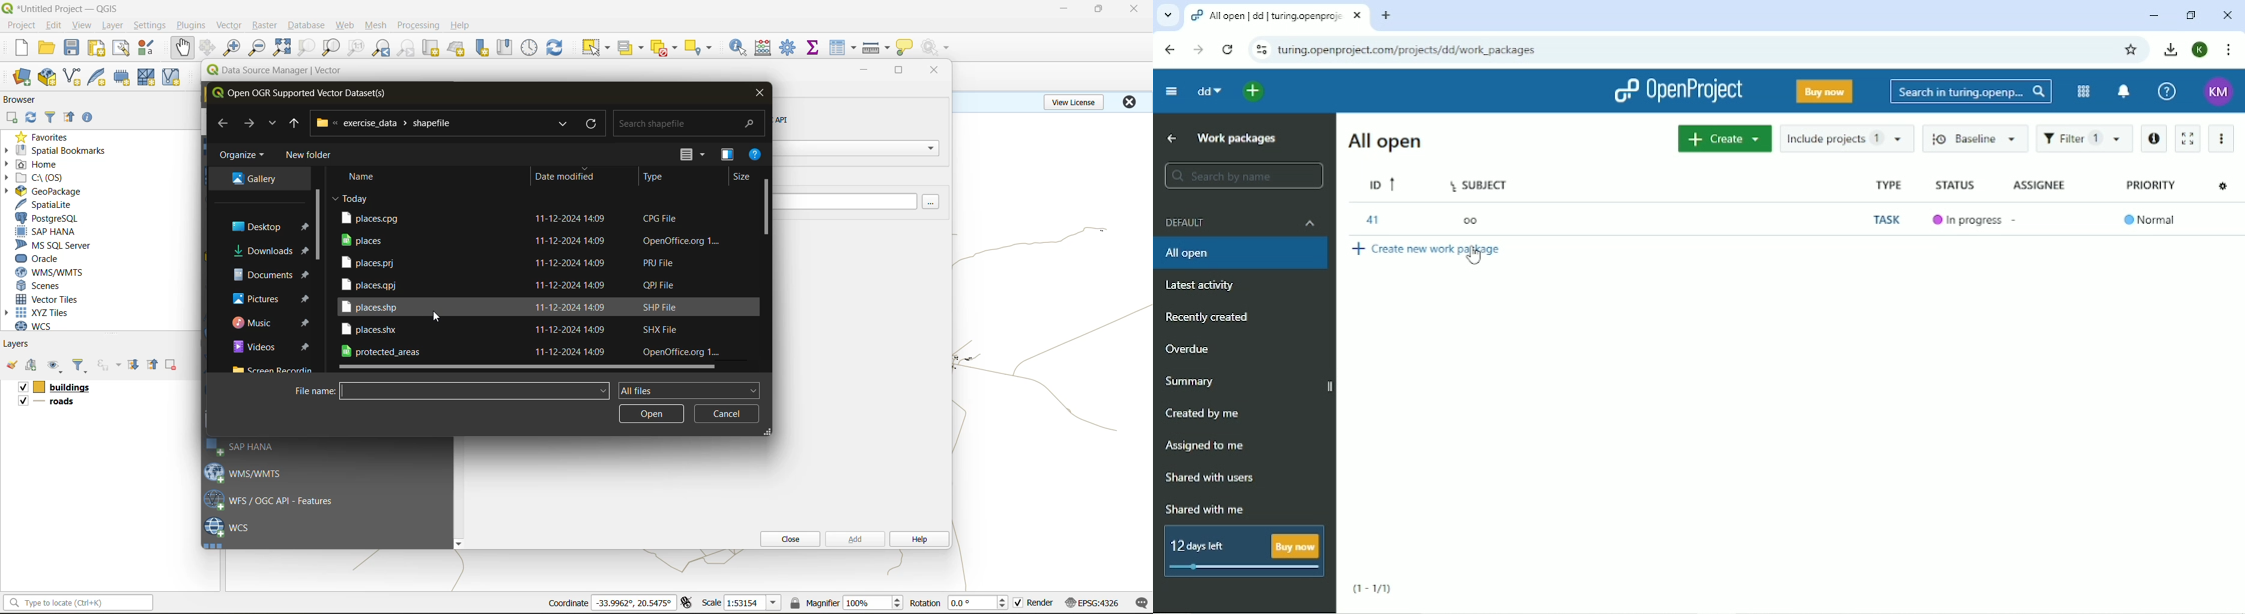  I want to click on folder explorer, so click(261, 226).